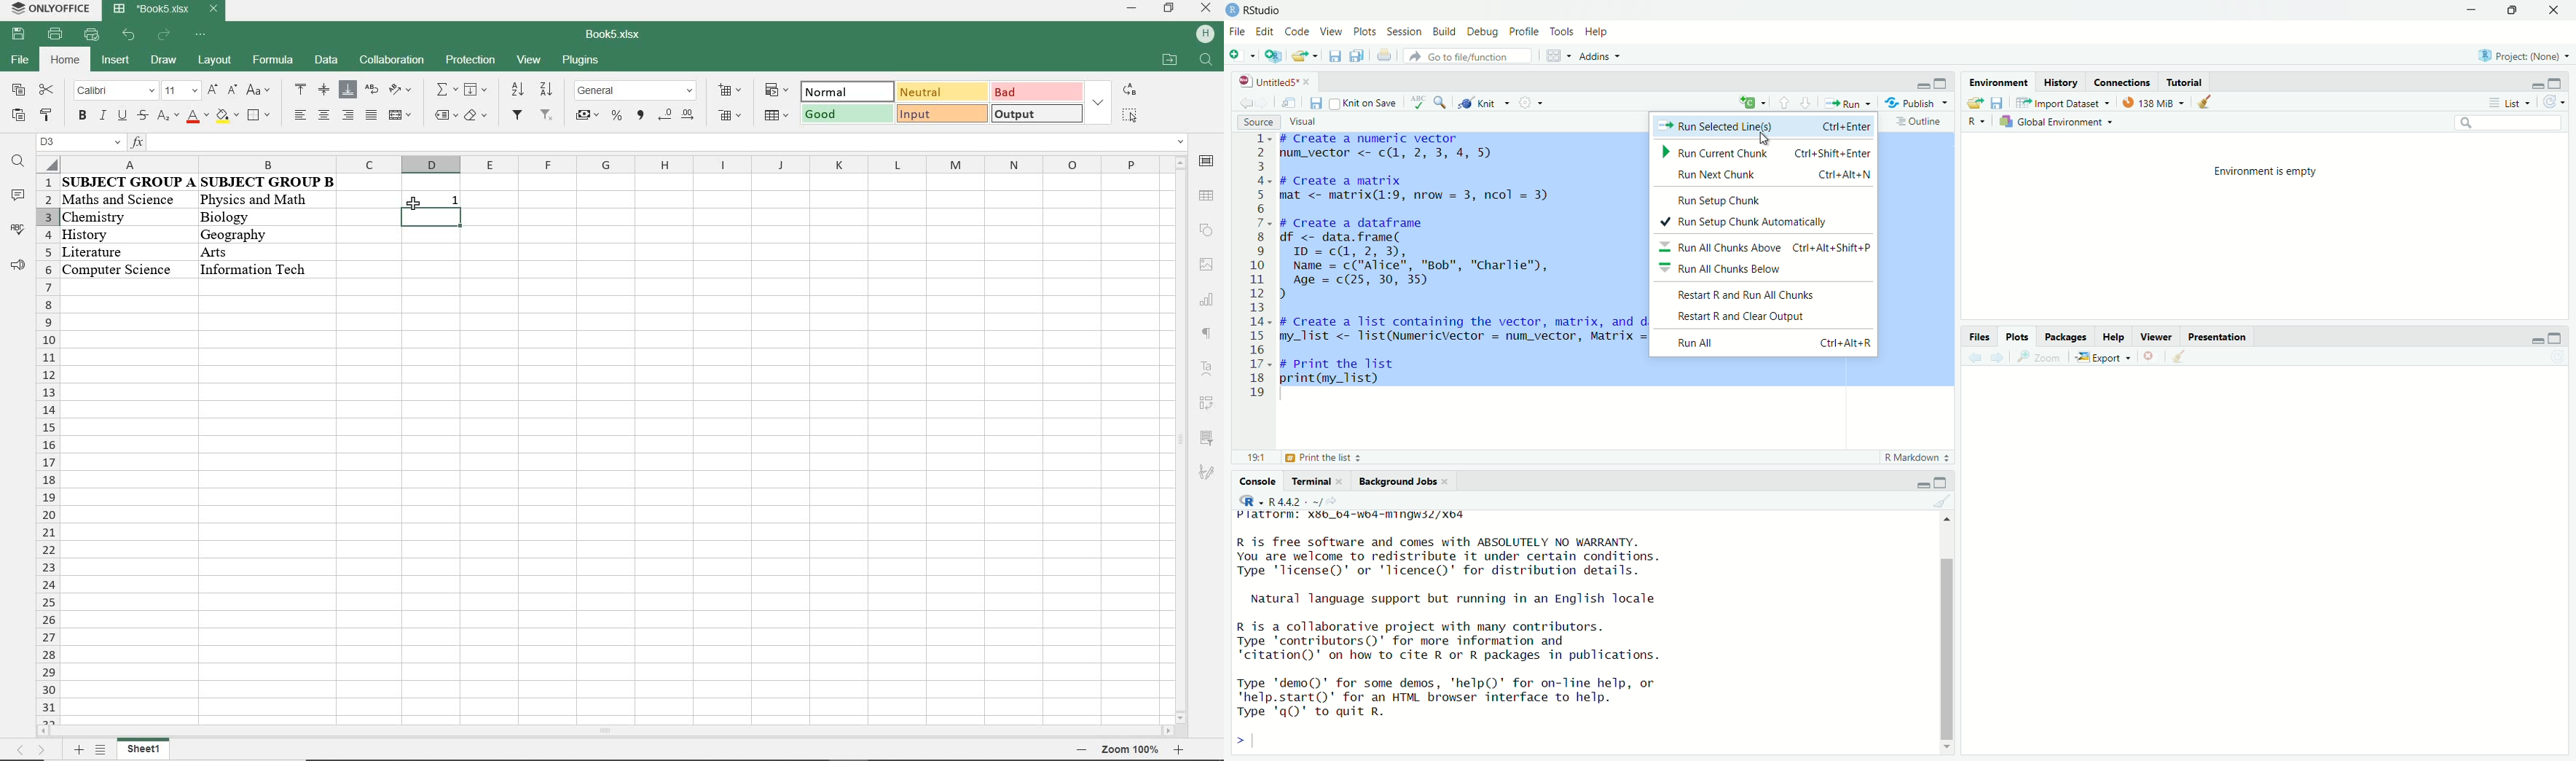  I want to click on protection, so click(470, 61).